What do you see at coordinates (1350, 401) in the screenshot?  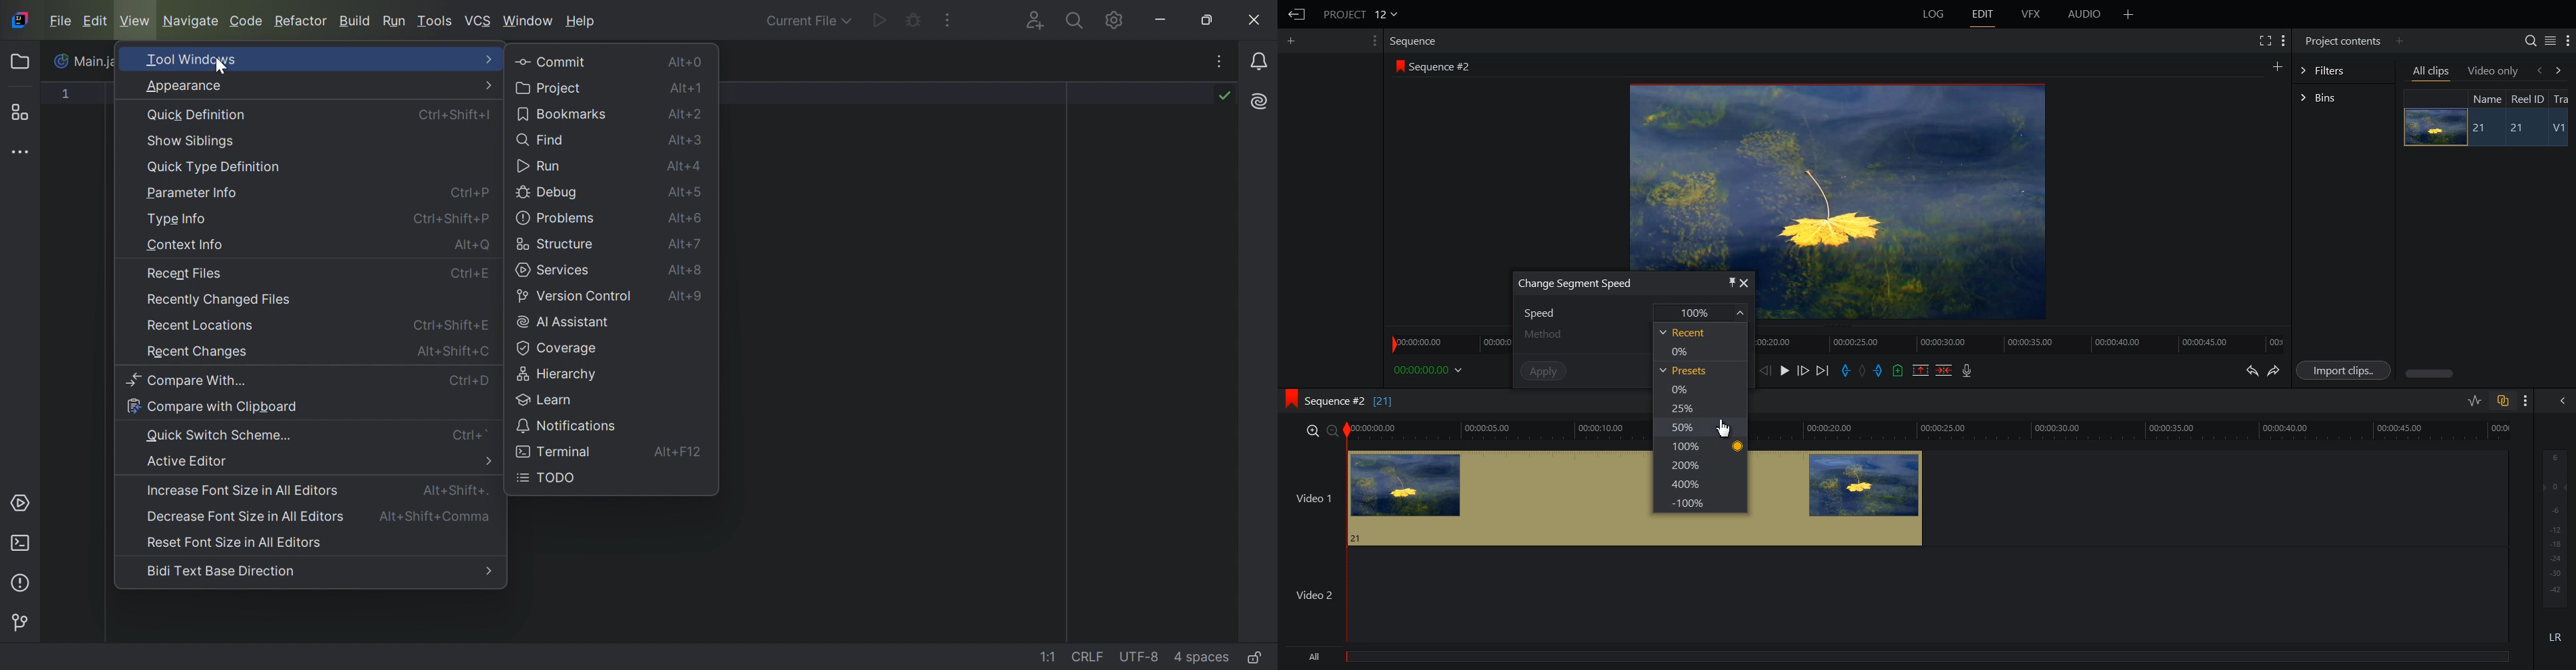 I see `Sequence #2 [21]` at bounding box center [1350, 401].